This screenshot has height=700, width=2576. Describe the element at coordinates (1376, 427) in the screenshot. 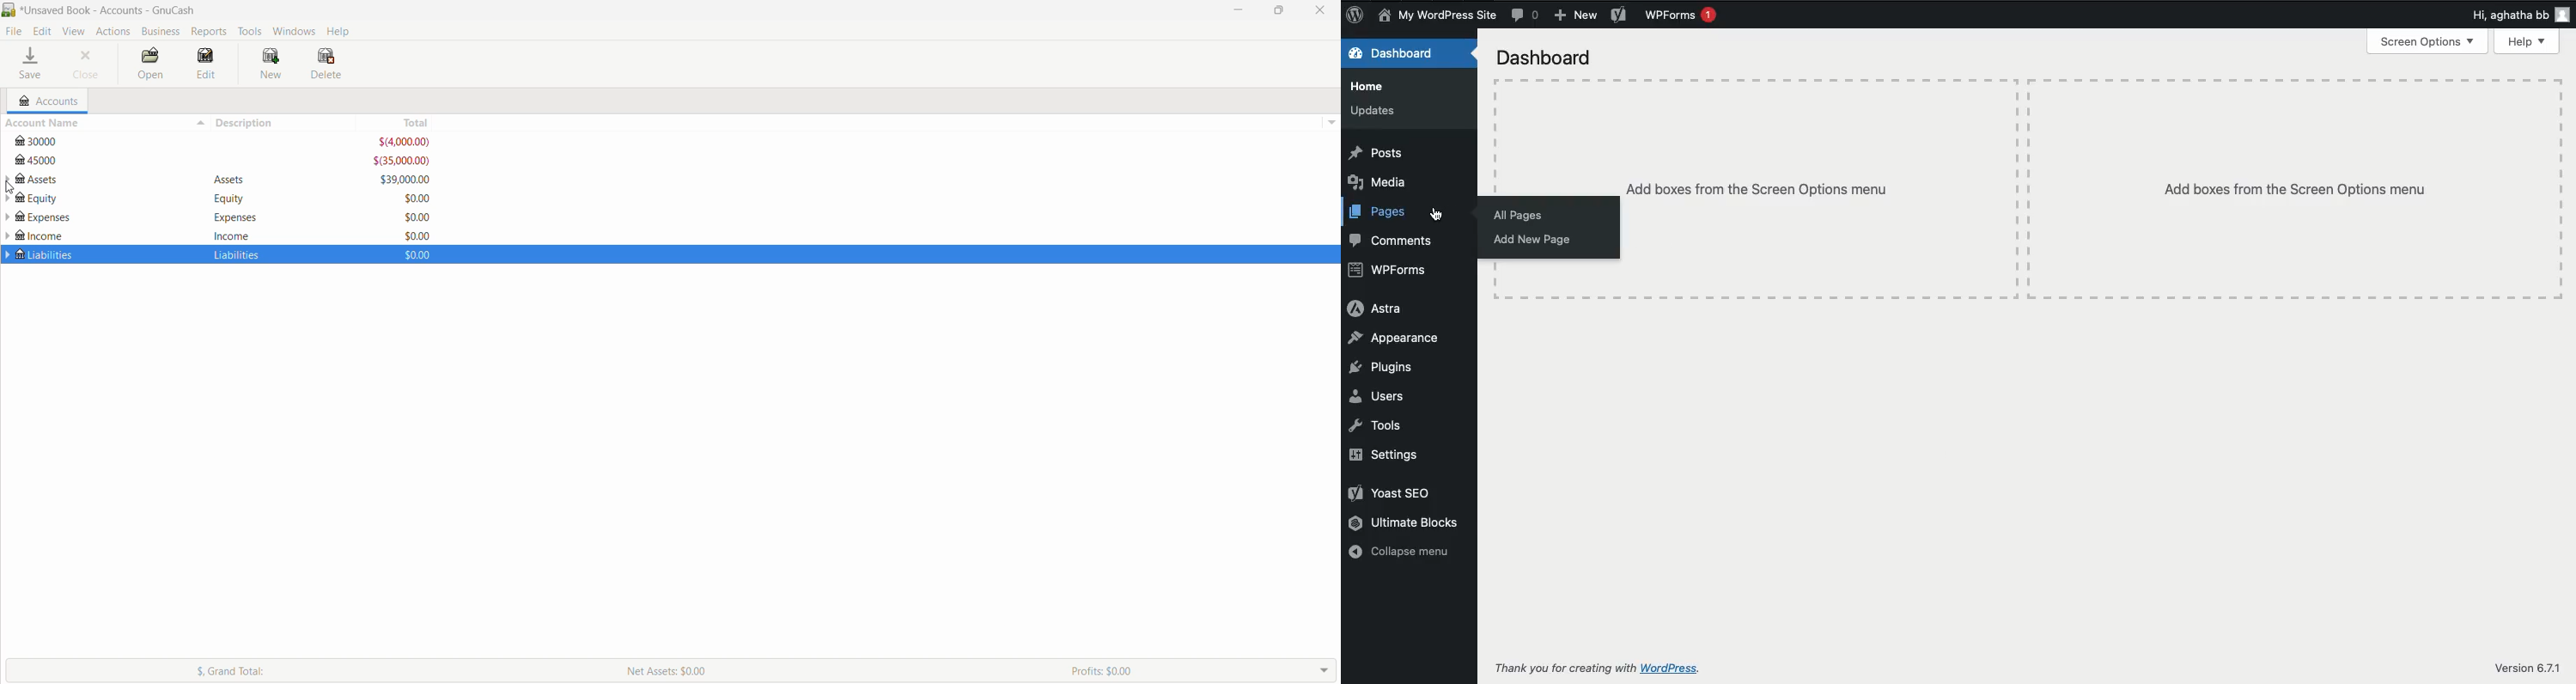

I see `Tools` at that location.